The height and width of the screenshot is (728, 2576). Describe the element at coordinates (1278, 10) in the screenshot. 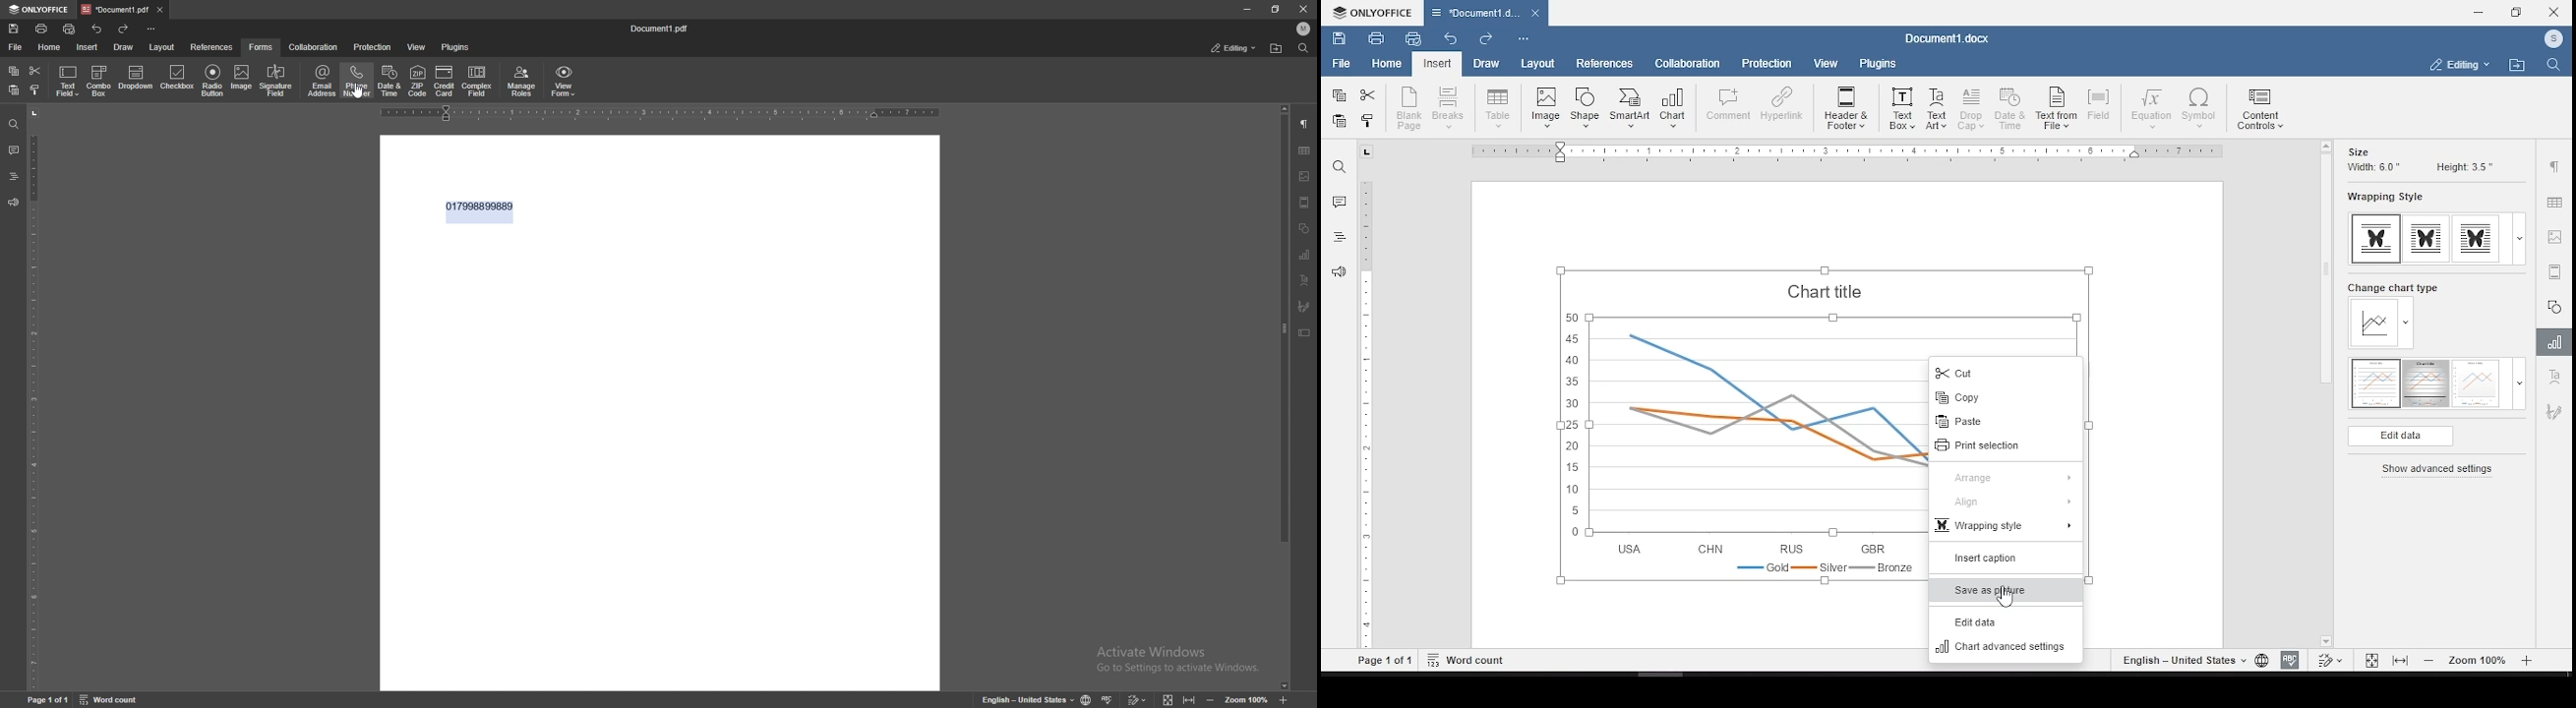

I see `resize` at that location.